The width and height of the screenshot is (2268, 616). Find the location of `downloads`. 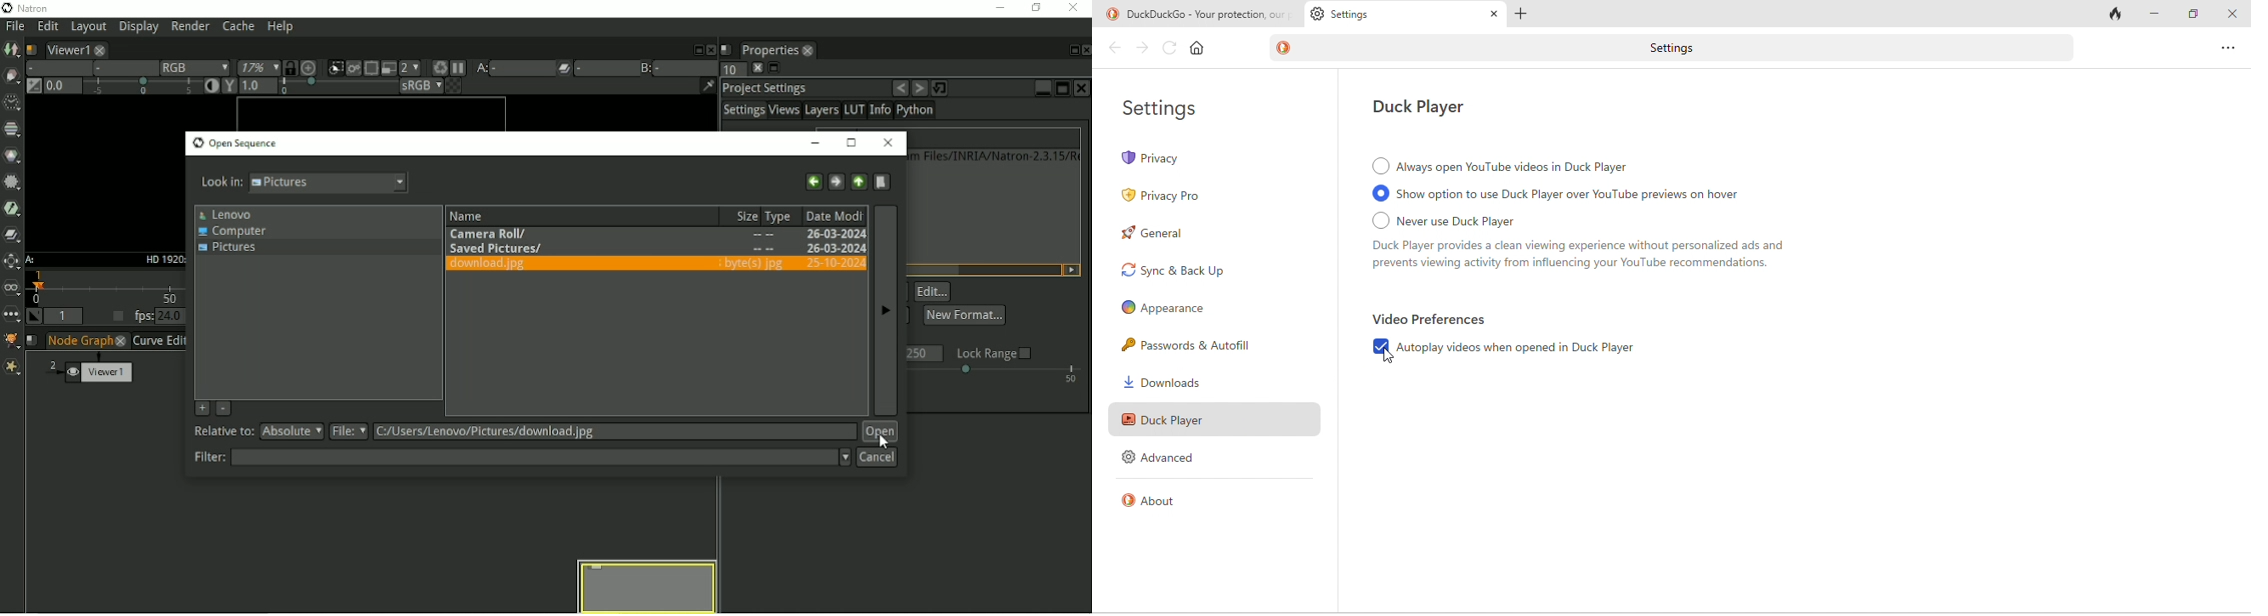

downloads is located at coordinates (1173, 382).